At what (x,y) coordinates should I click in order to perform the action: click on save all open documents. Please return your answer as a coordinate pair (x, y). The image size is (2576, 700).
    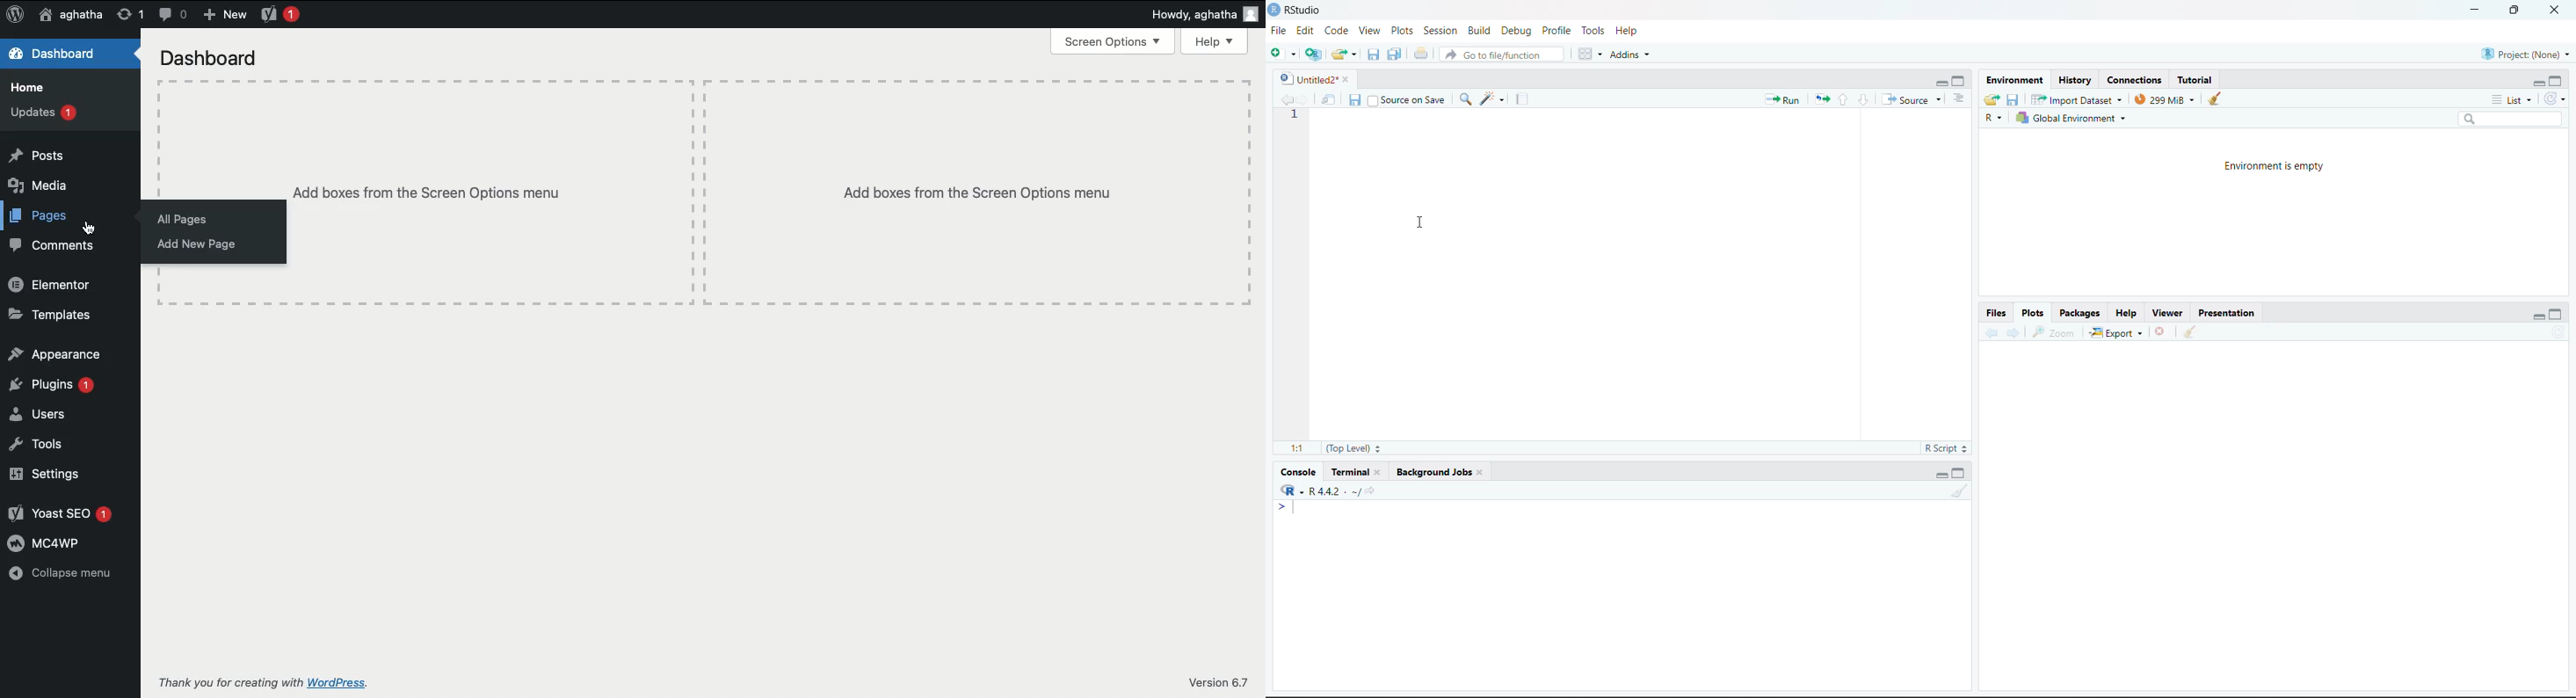
    Looking at the image, I should click on (1394, 53).